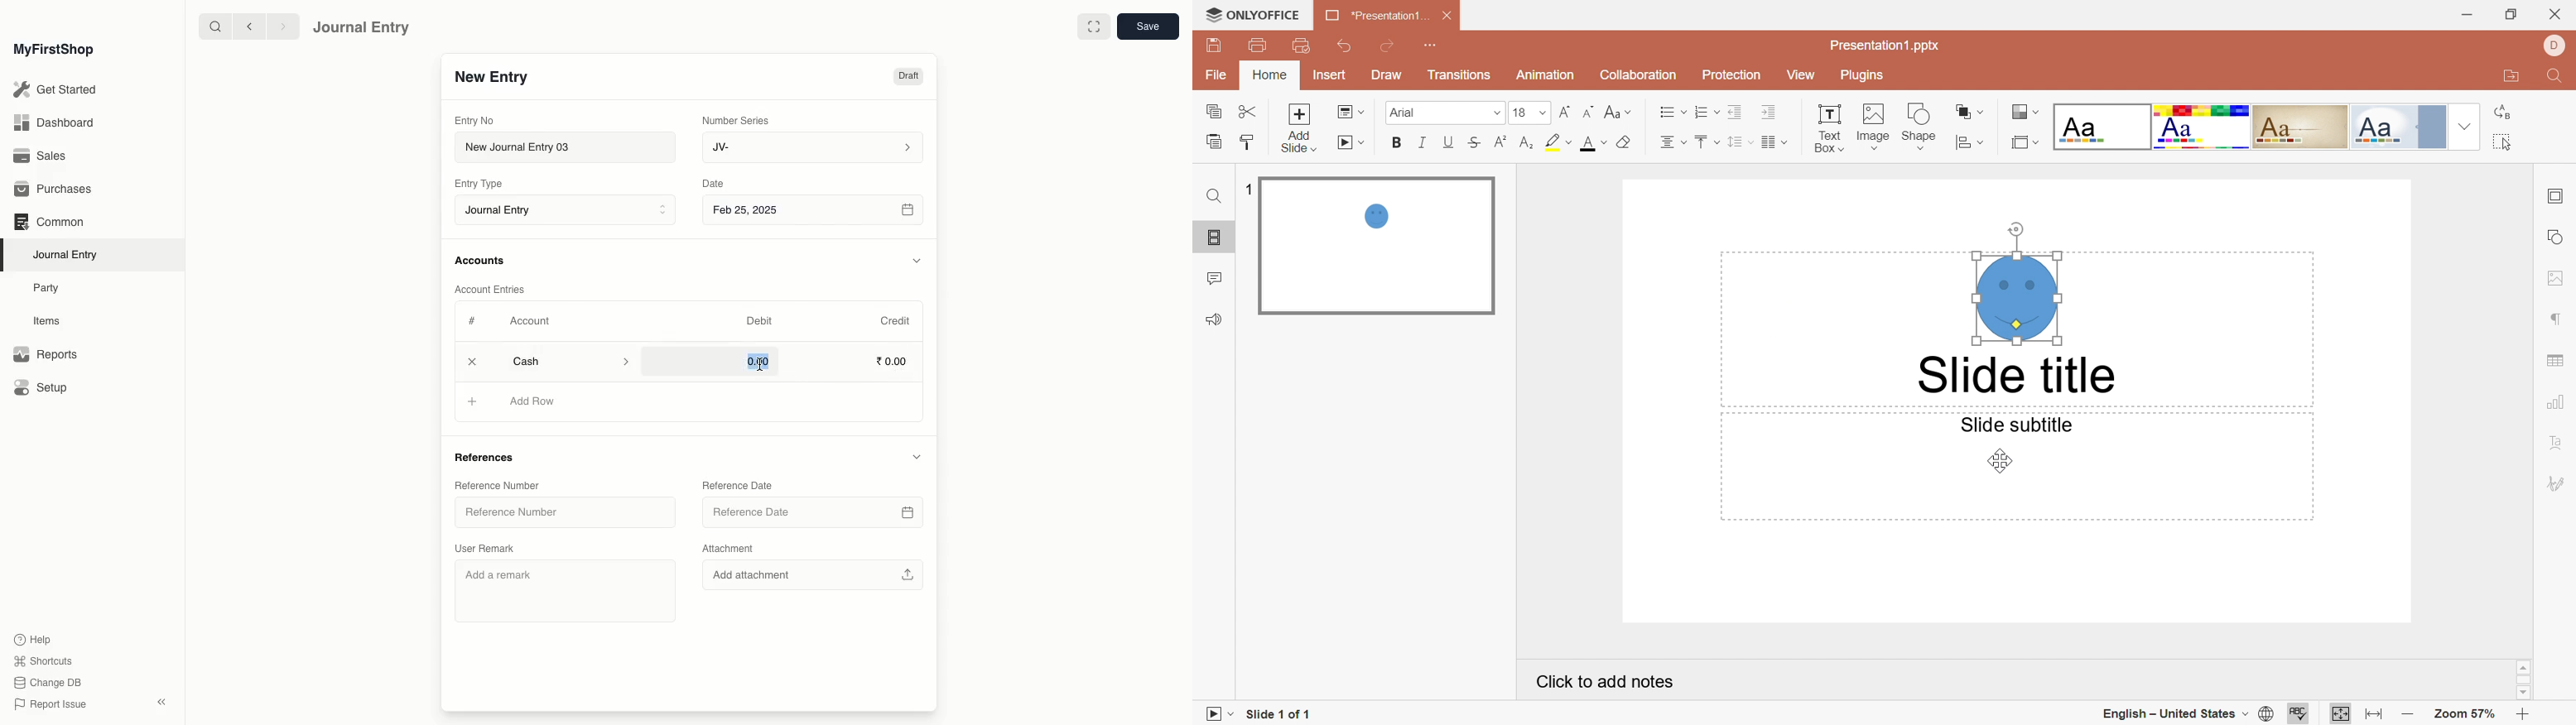 This screenshot has height=728, width=2576. Describe the element at coordinates (1398, 143) in the screenshot. I see `Bold` at that location.